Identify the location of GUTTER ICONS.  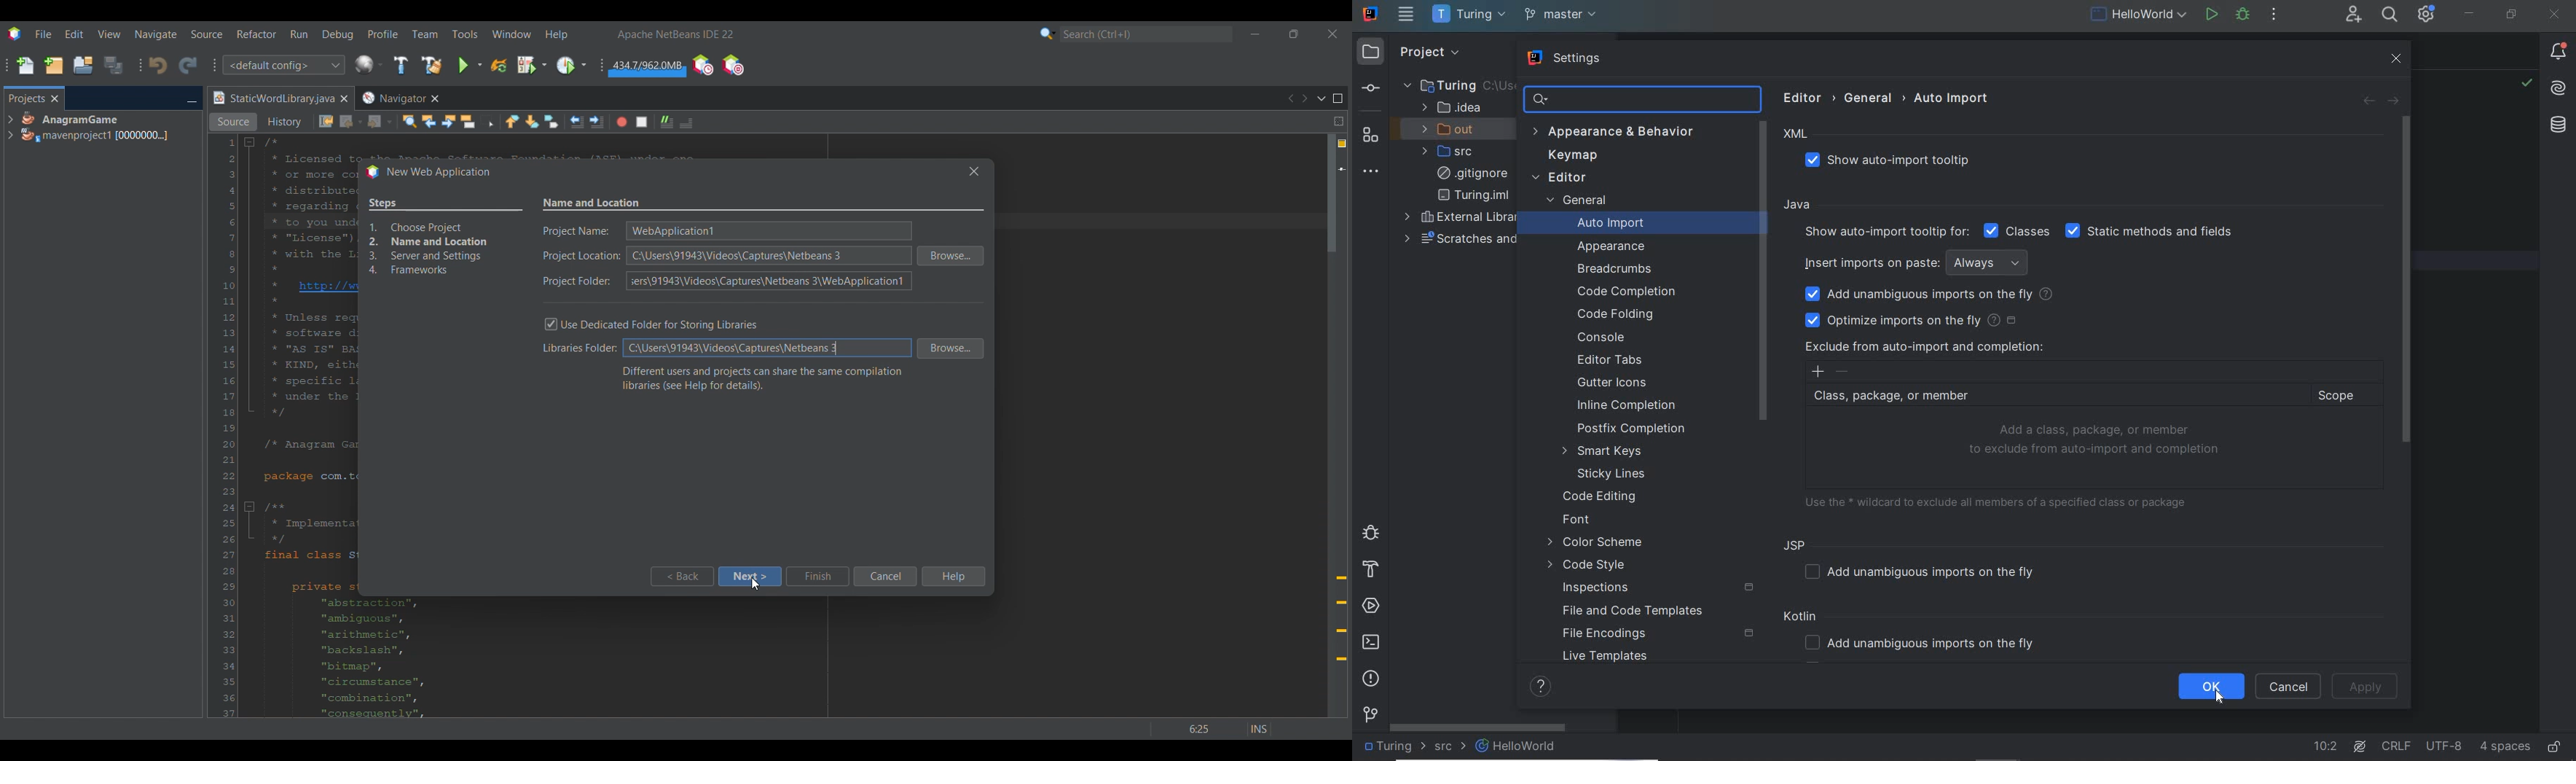
(1614, 383).